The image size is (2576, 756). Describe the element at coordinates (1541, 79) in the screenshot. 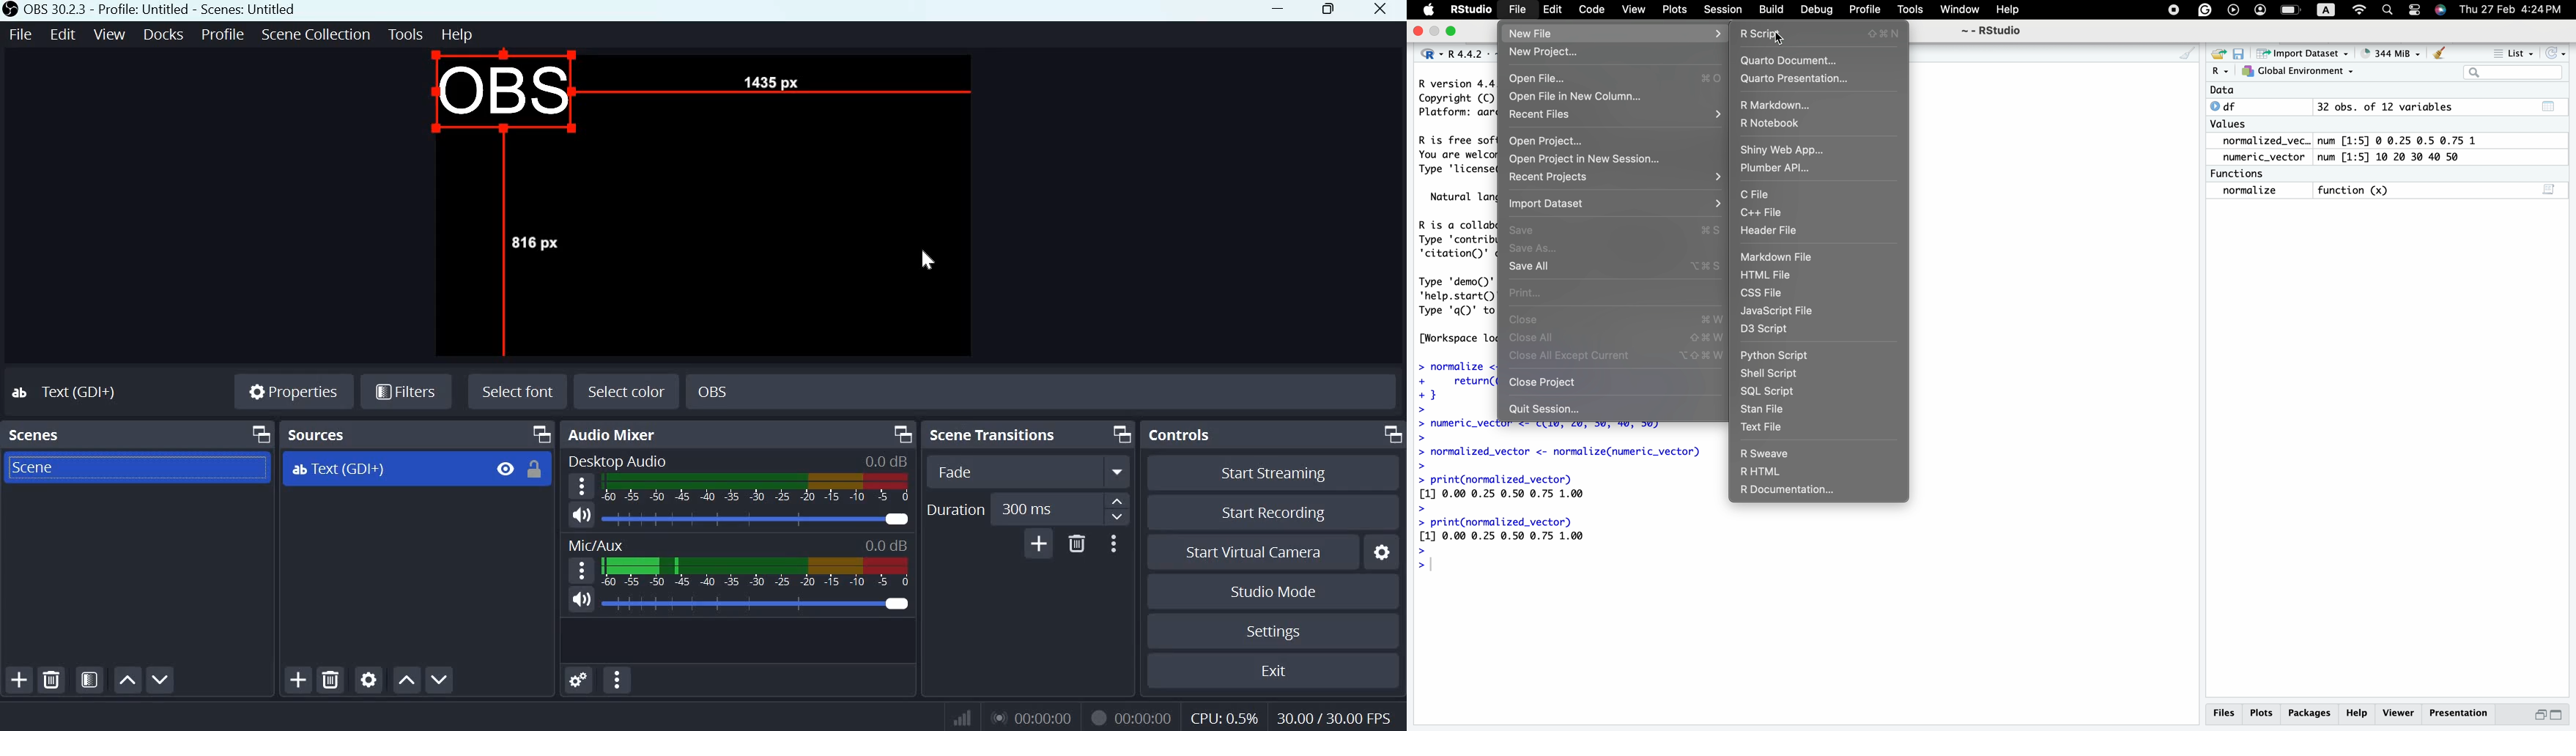

I see `Open File...` at that location.